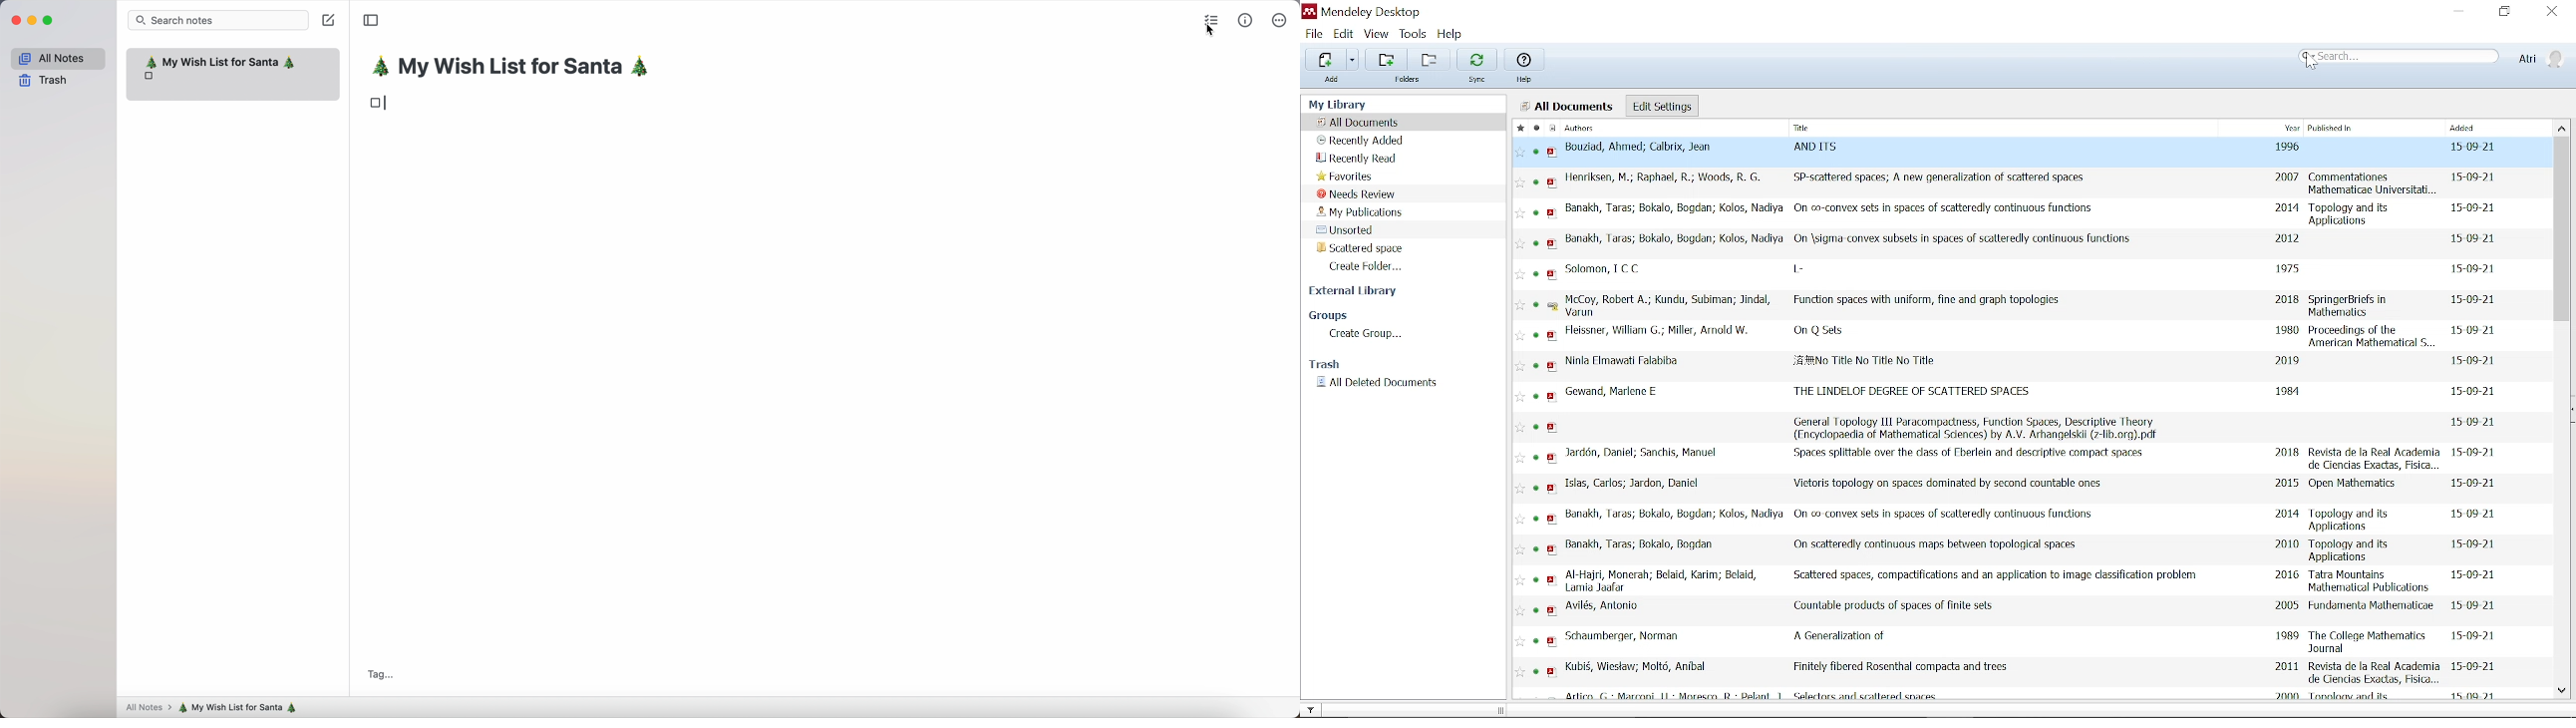  What do you see at coordinates (1520, 641) in the screenshot?
I see `Add to favorite` at bounding box center [1520, 641].